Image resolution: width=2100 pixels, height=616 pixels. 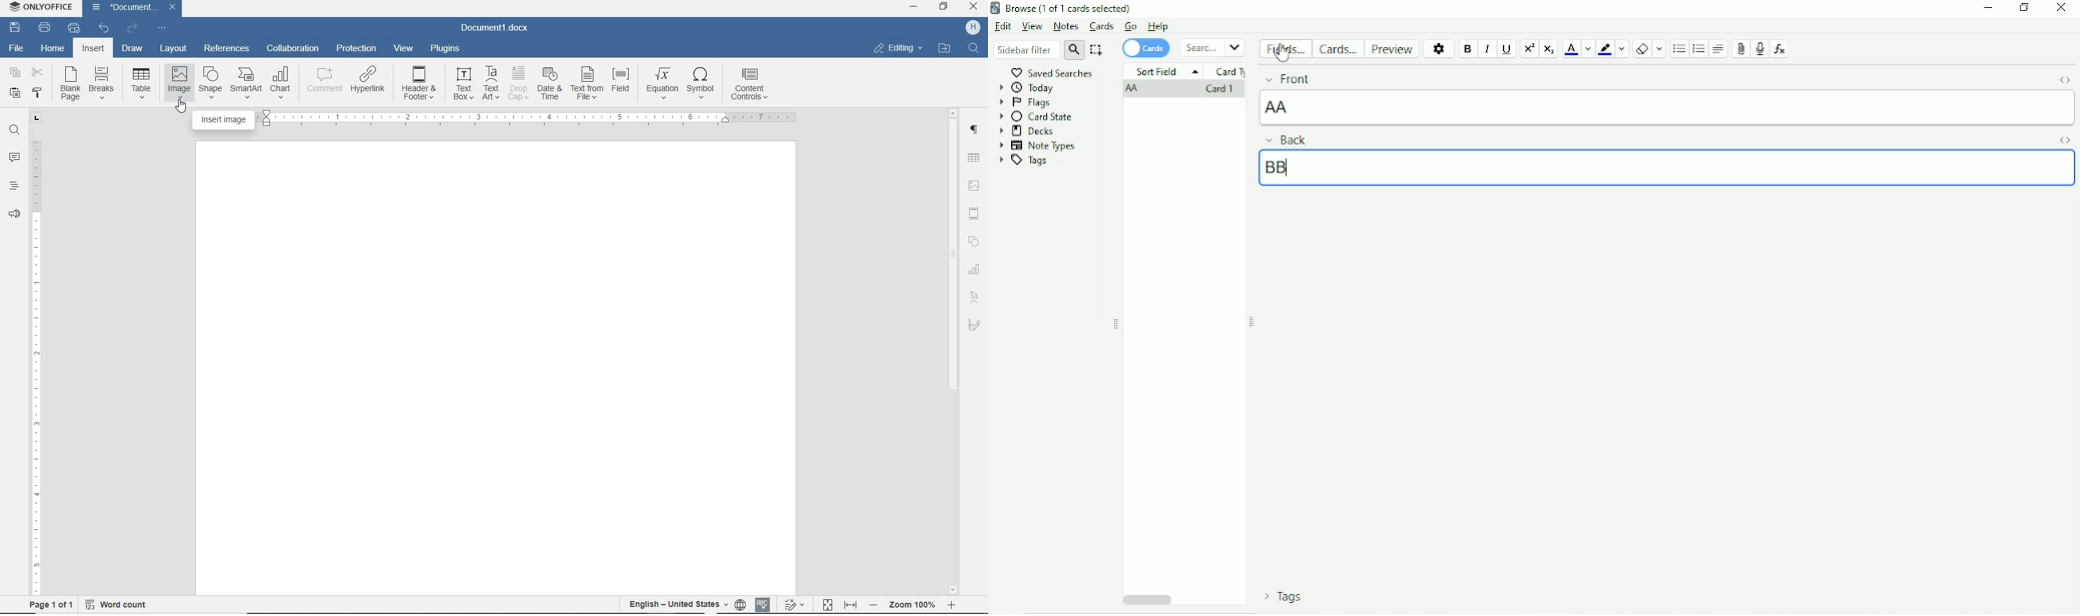 I want to click on Card 1, so click(x=1218, y=90).